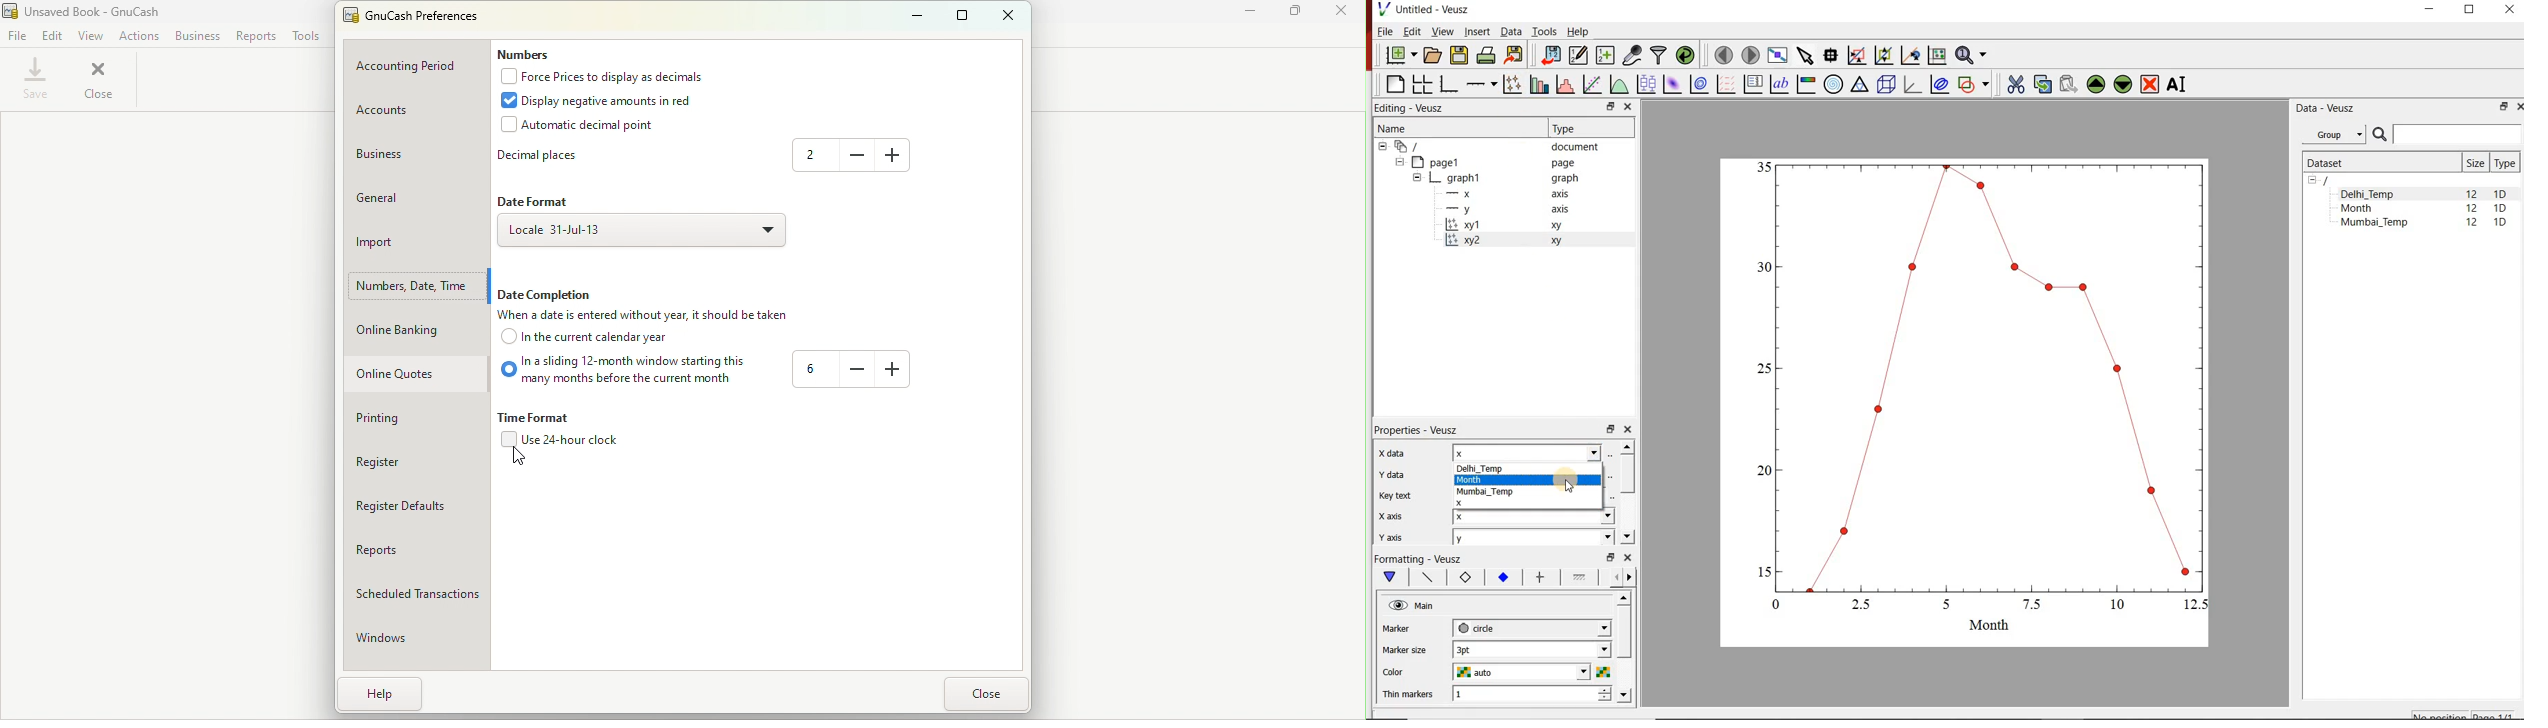 This screenshot has width=2548, height=728. Describe the element at coordinates (404, 460) in the screenshot. I see `Register` at that location.